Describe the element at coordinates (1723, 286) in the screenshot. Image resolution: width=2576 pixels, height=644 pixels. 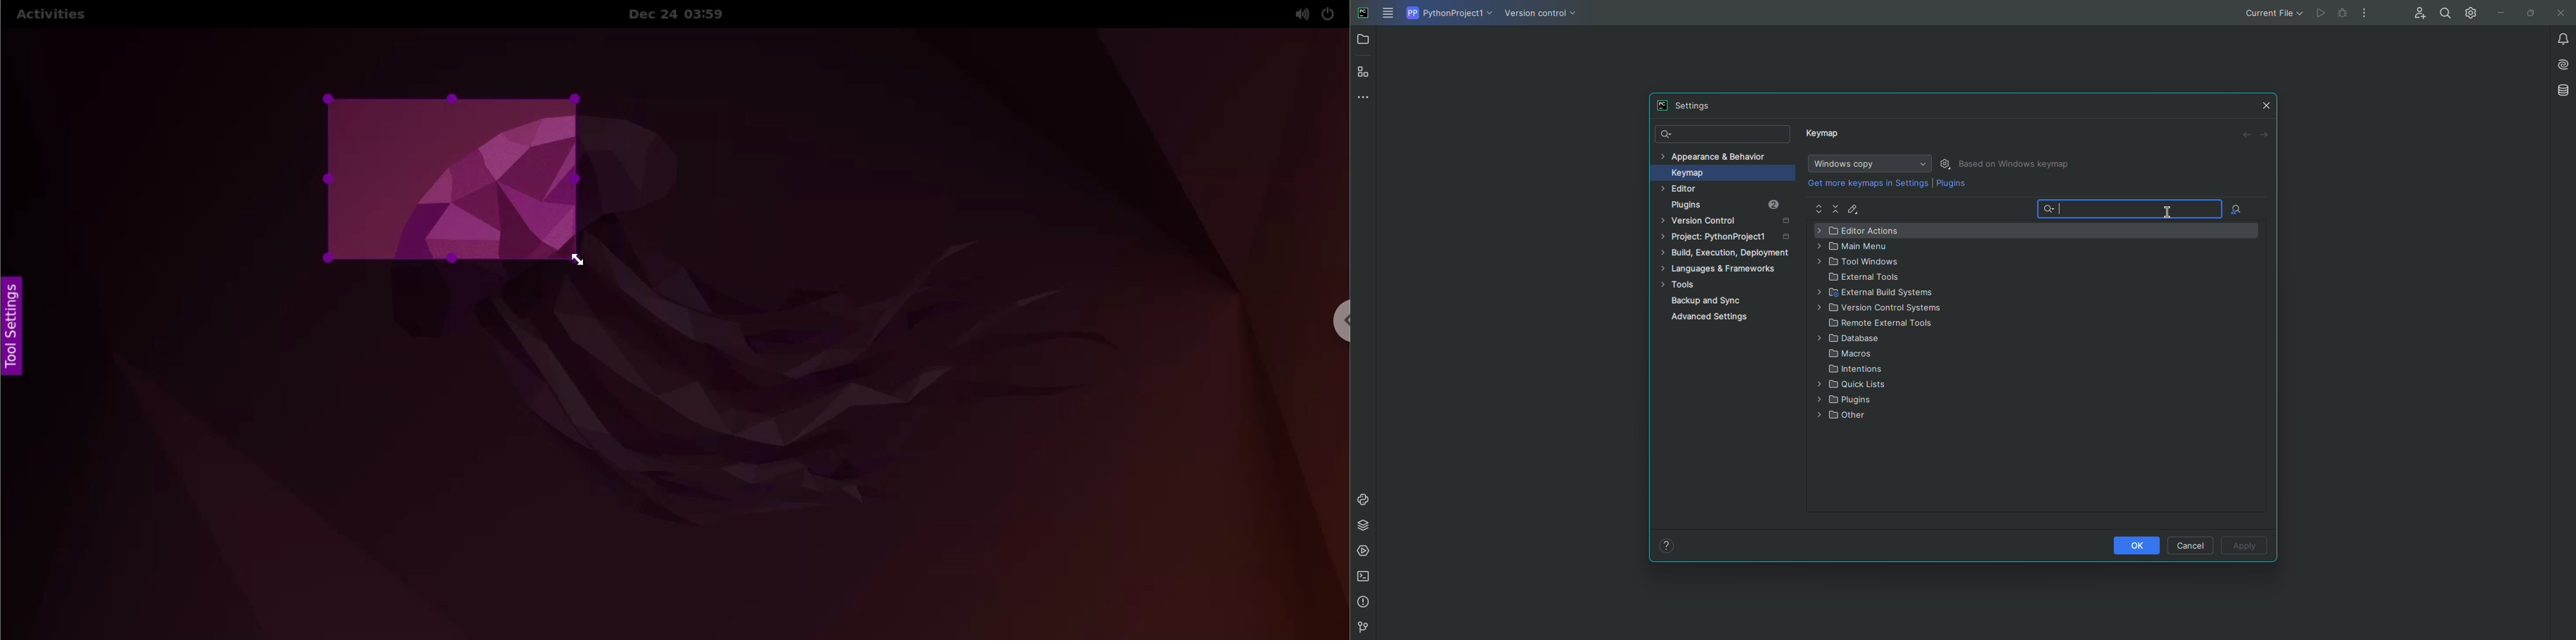
I see `Tools` at that location.